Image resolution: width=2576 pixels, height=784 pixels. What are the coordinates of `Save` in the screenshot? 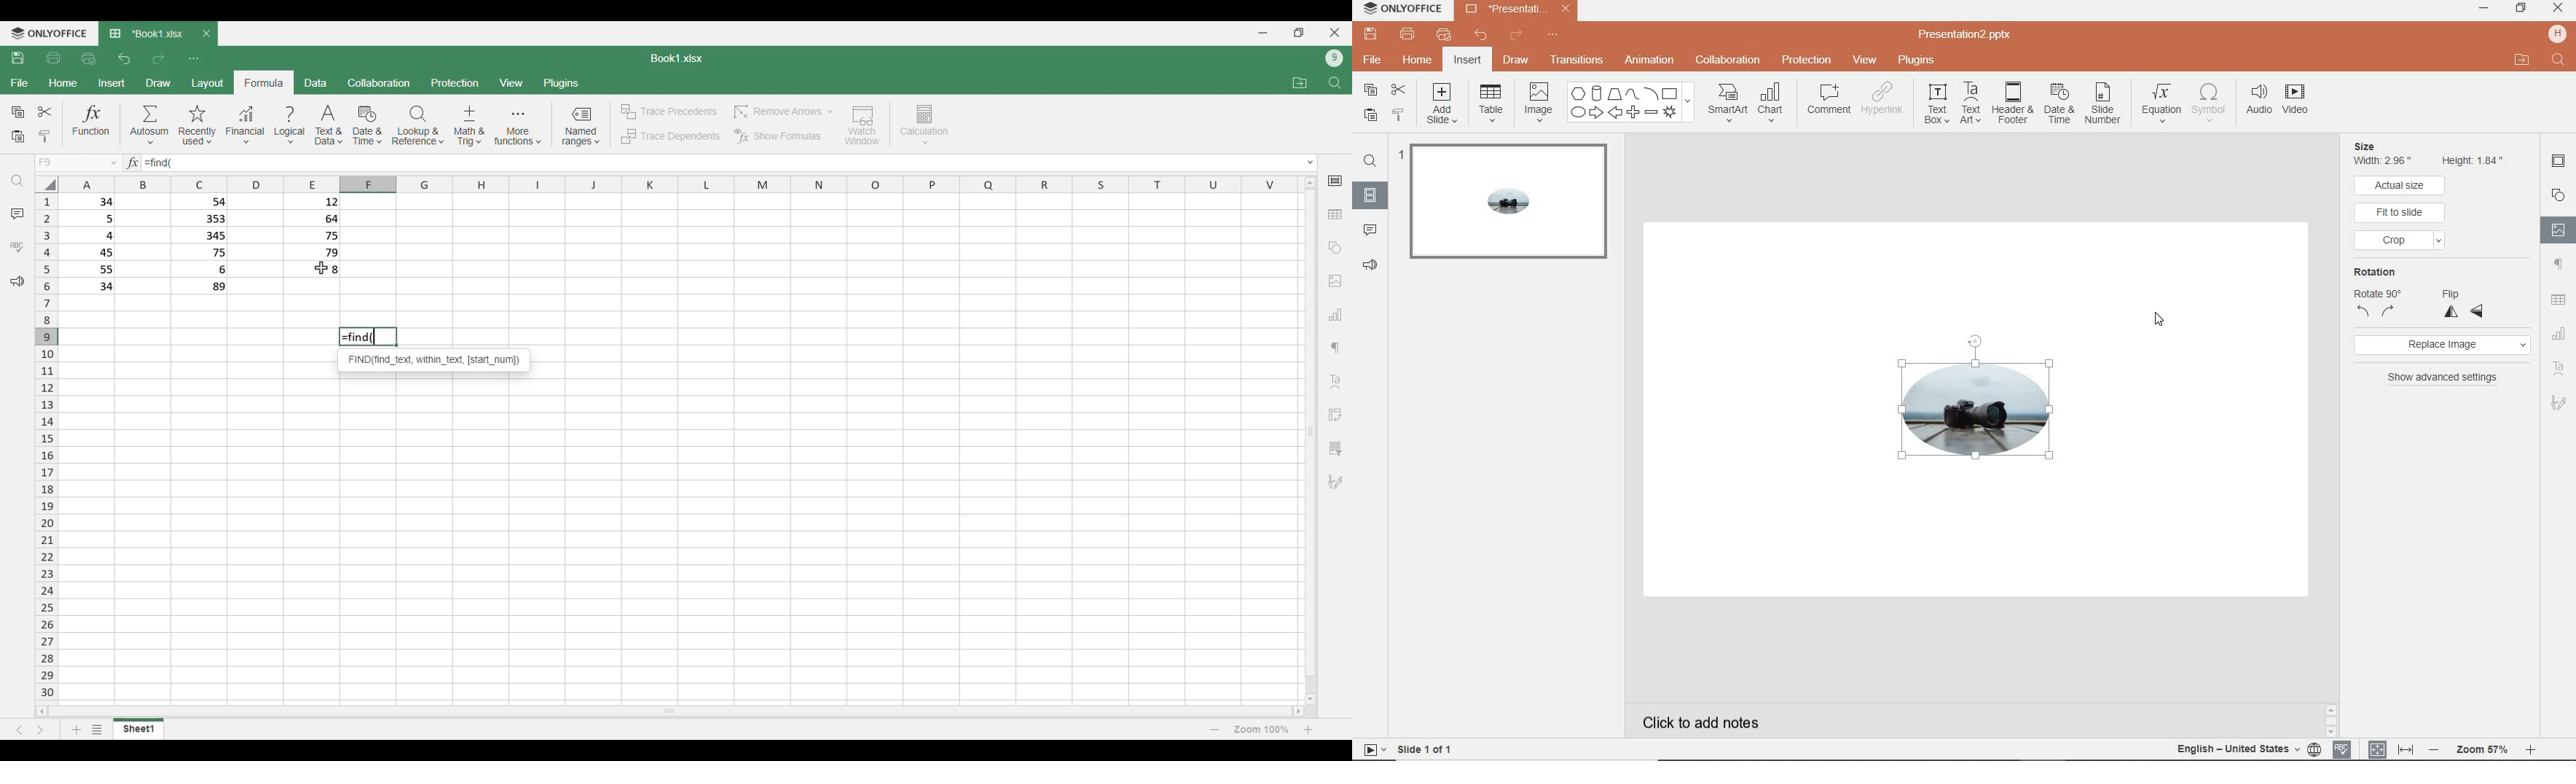 It's located at (18, 58).